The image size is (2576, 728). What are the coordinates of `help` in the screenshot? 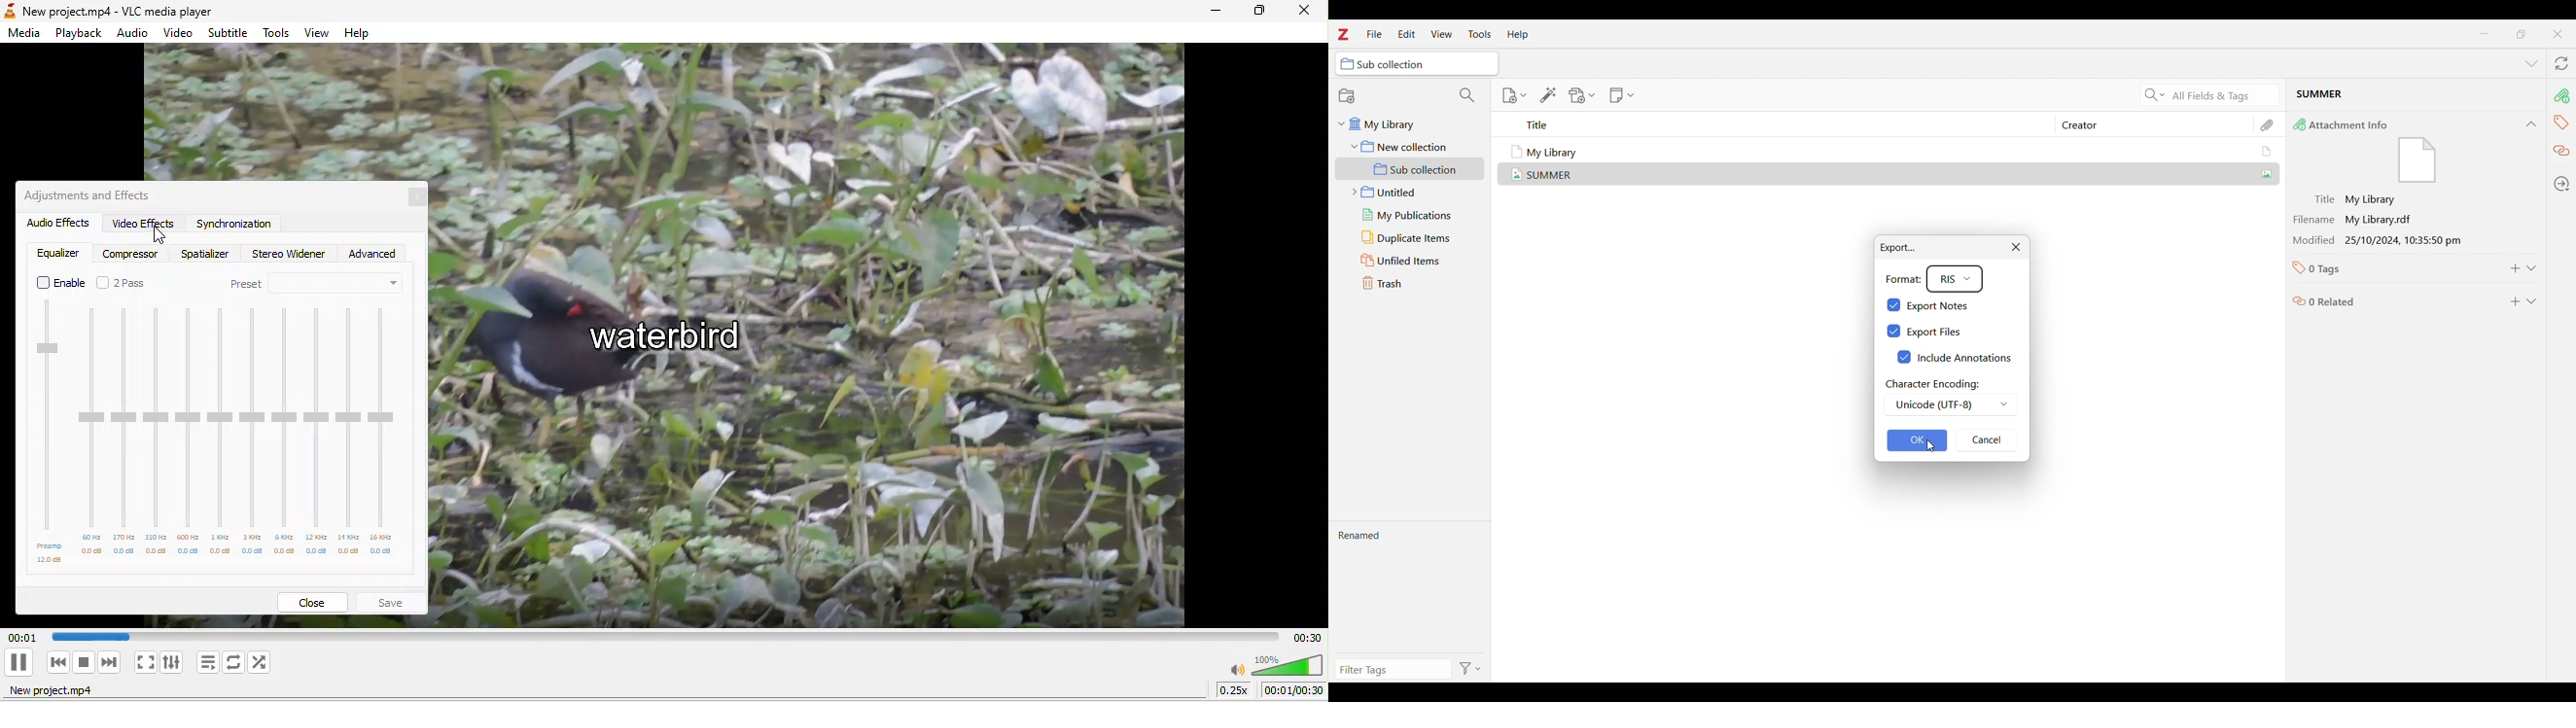 It's located at (363, 32).